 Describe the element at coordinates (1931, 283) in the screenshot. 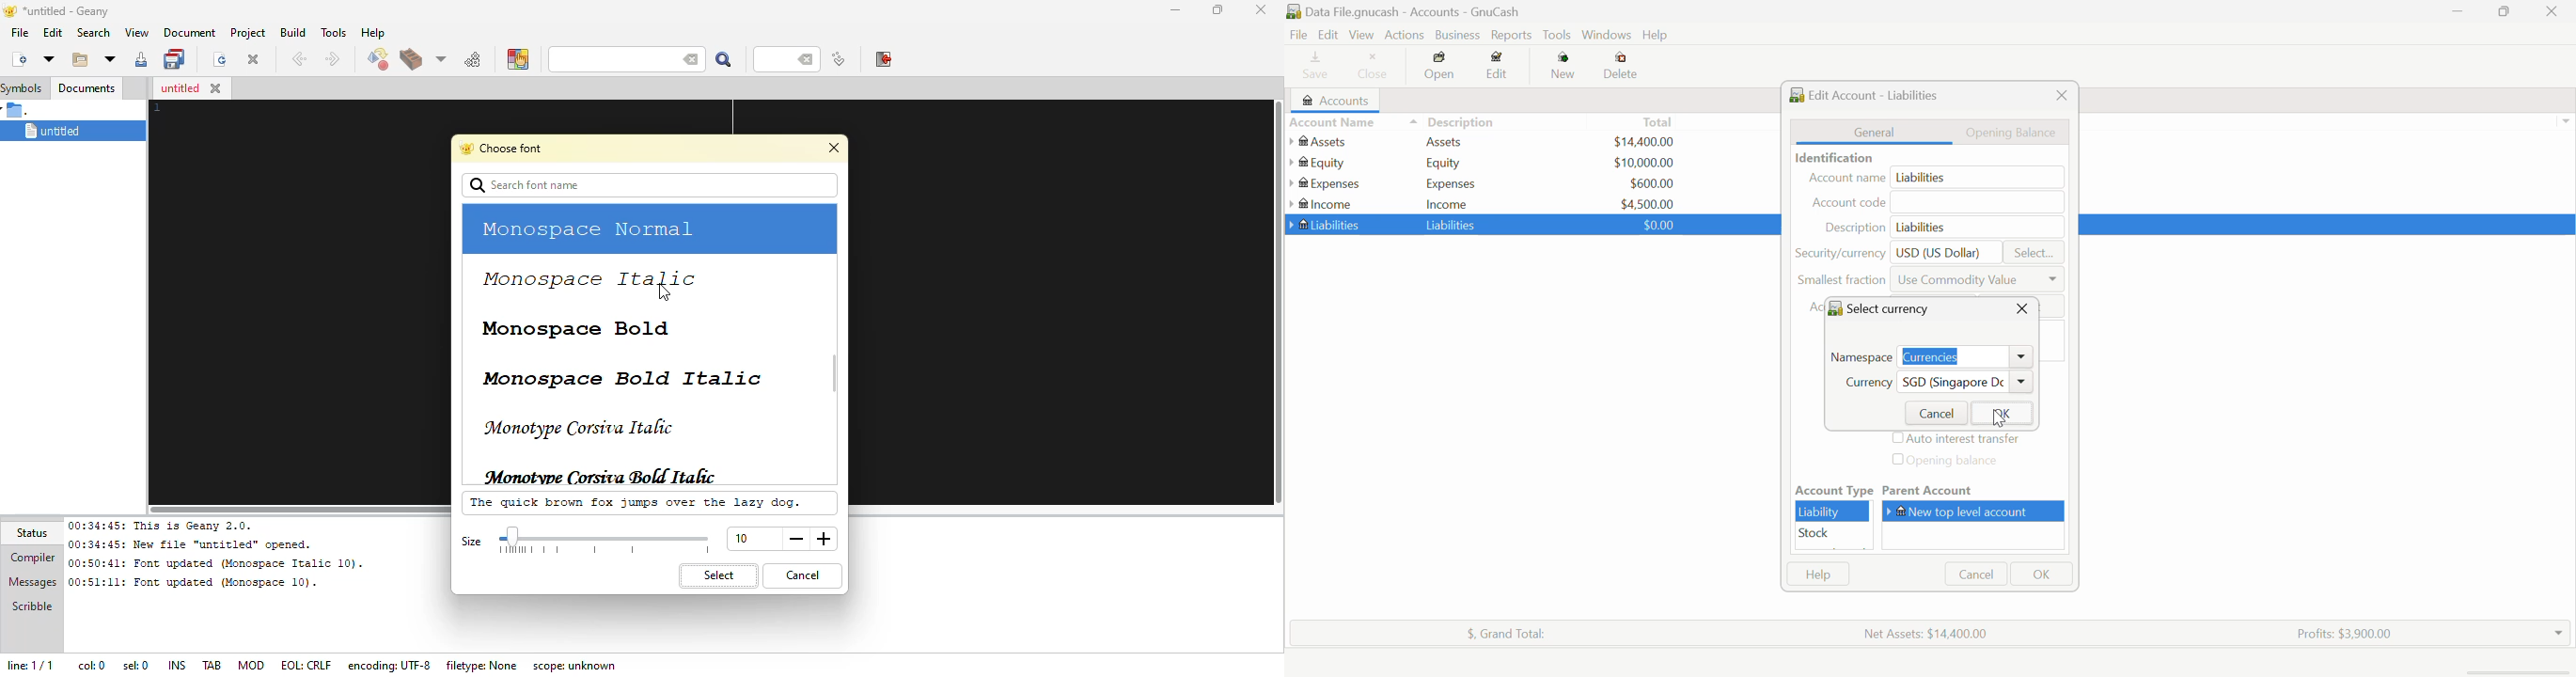

I see `Smallest fraction: Use Commodity Value` at that location.